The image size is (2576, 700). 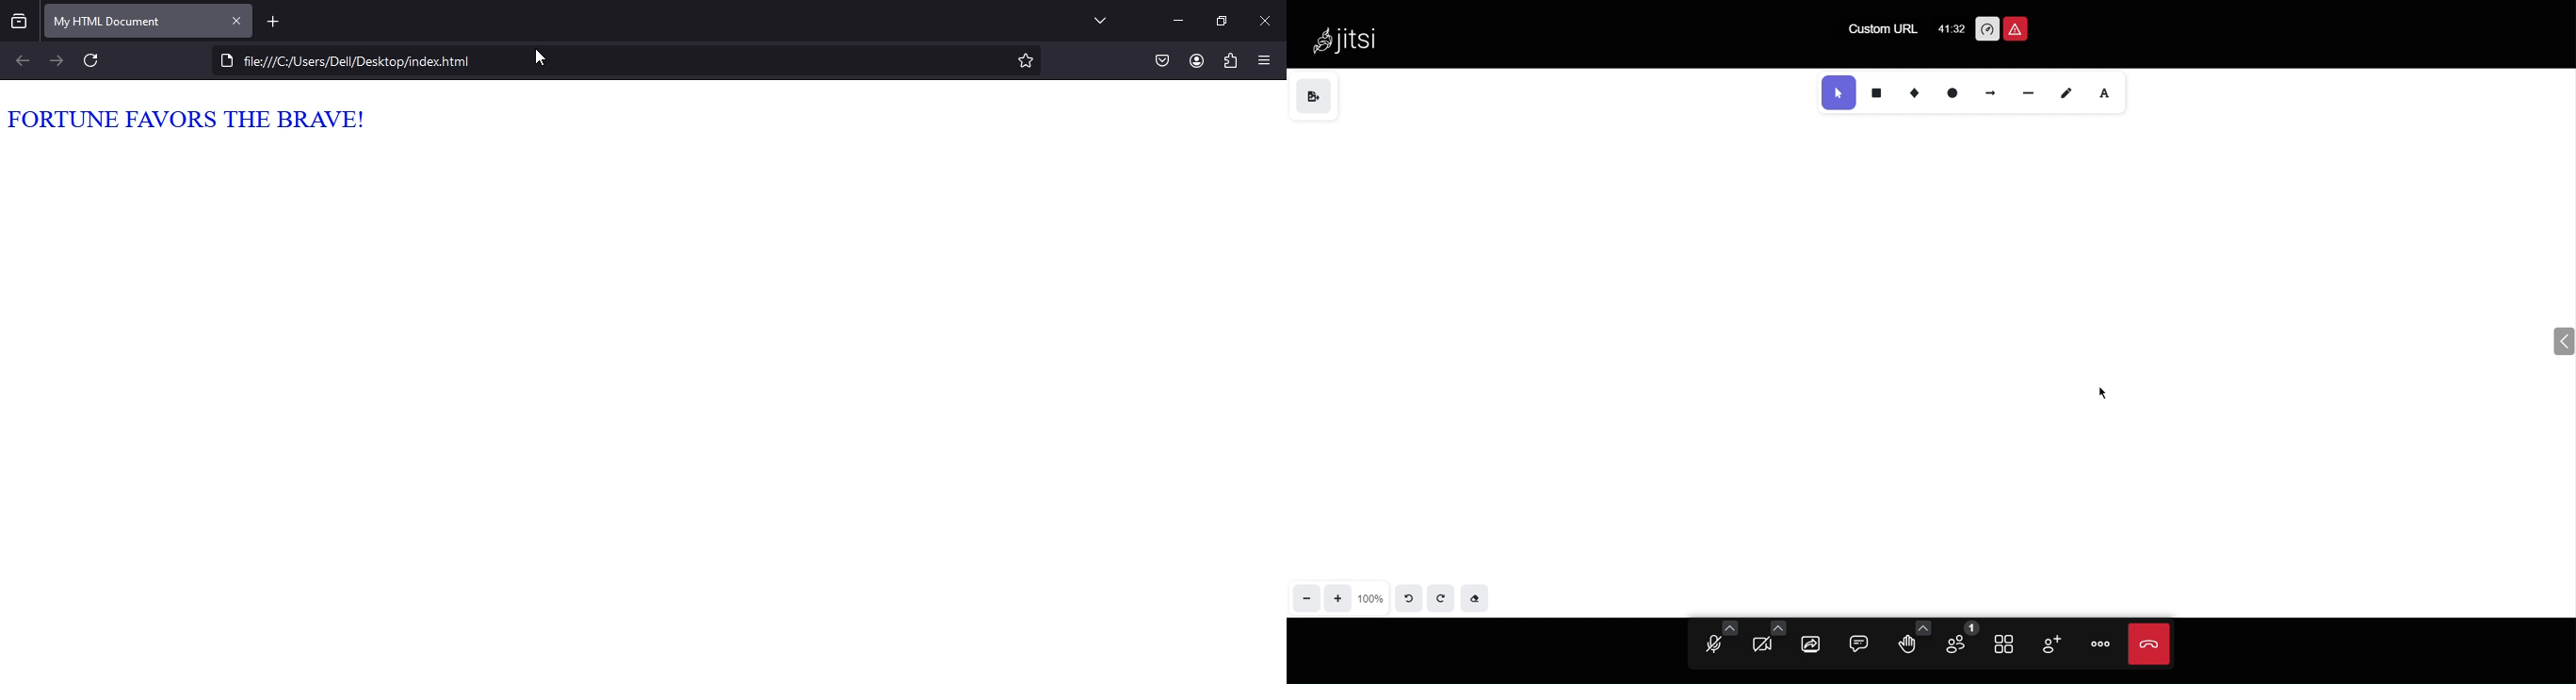 What do you see at coordinates (1028, 61) in the screenshot?
I see `bookmark` at bounding box center [1028, 61].